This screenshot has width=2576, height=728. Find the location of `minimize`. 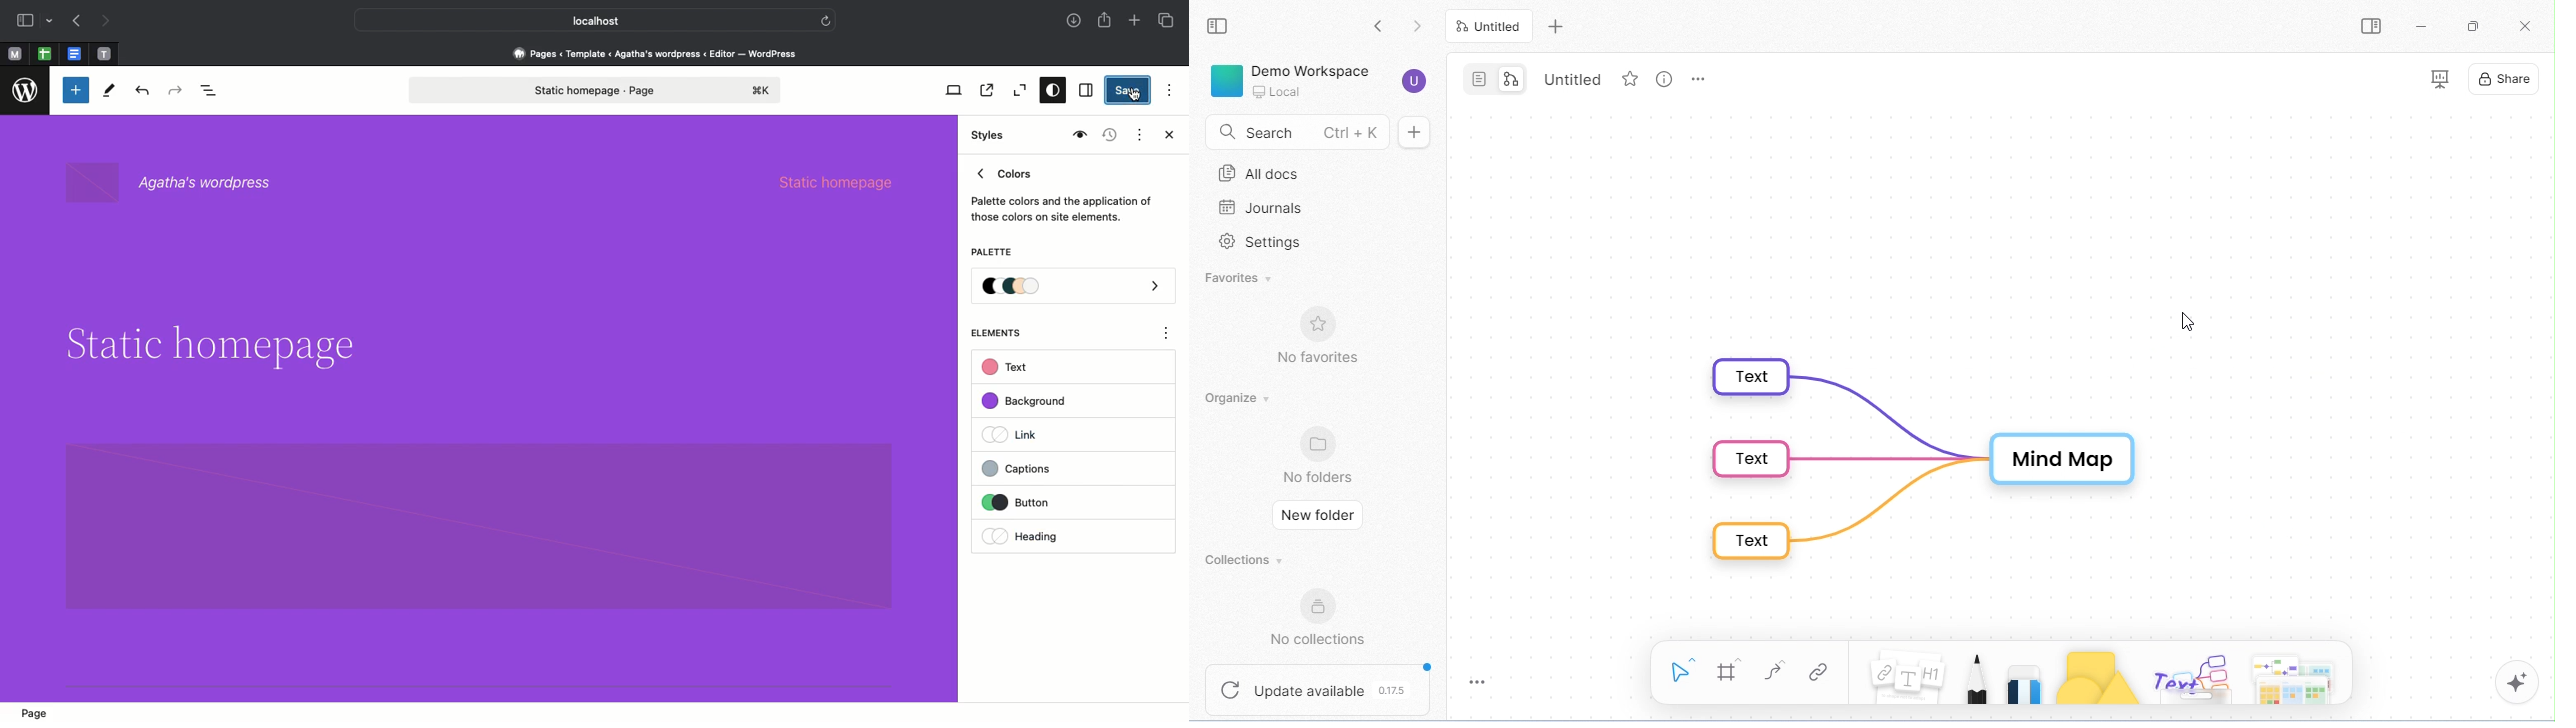

minimize is located at coordinates (2424, 26).